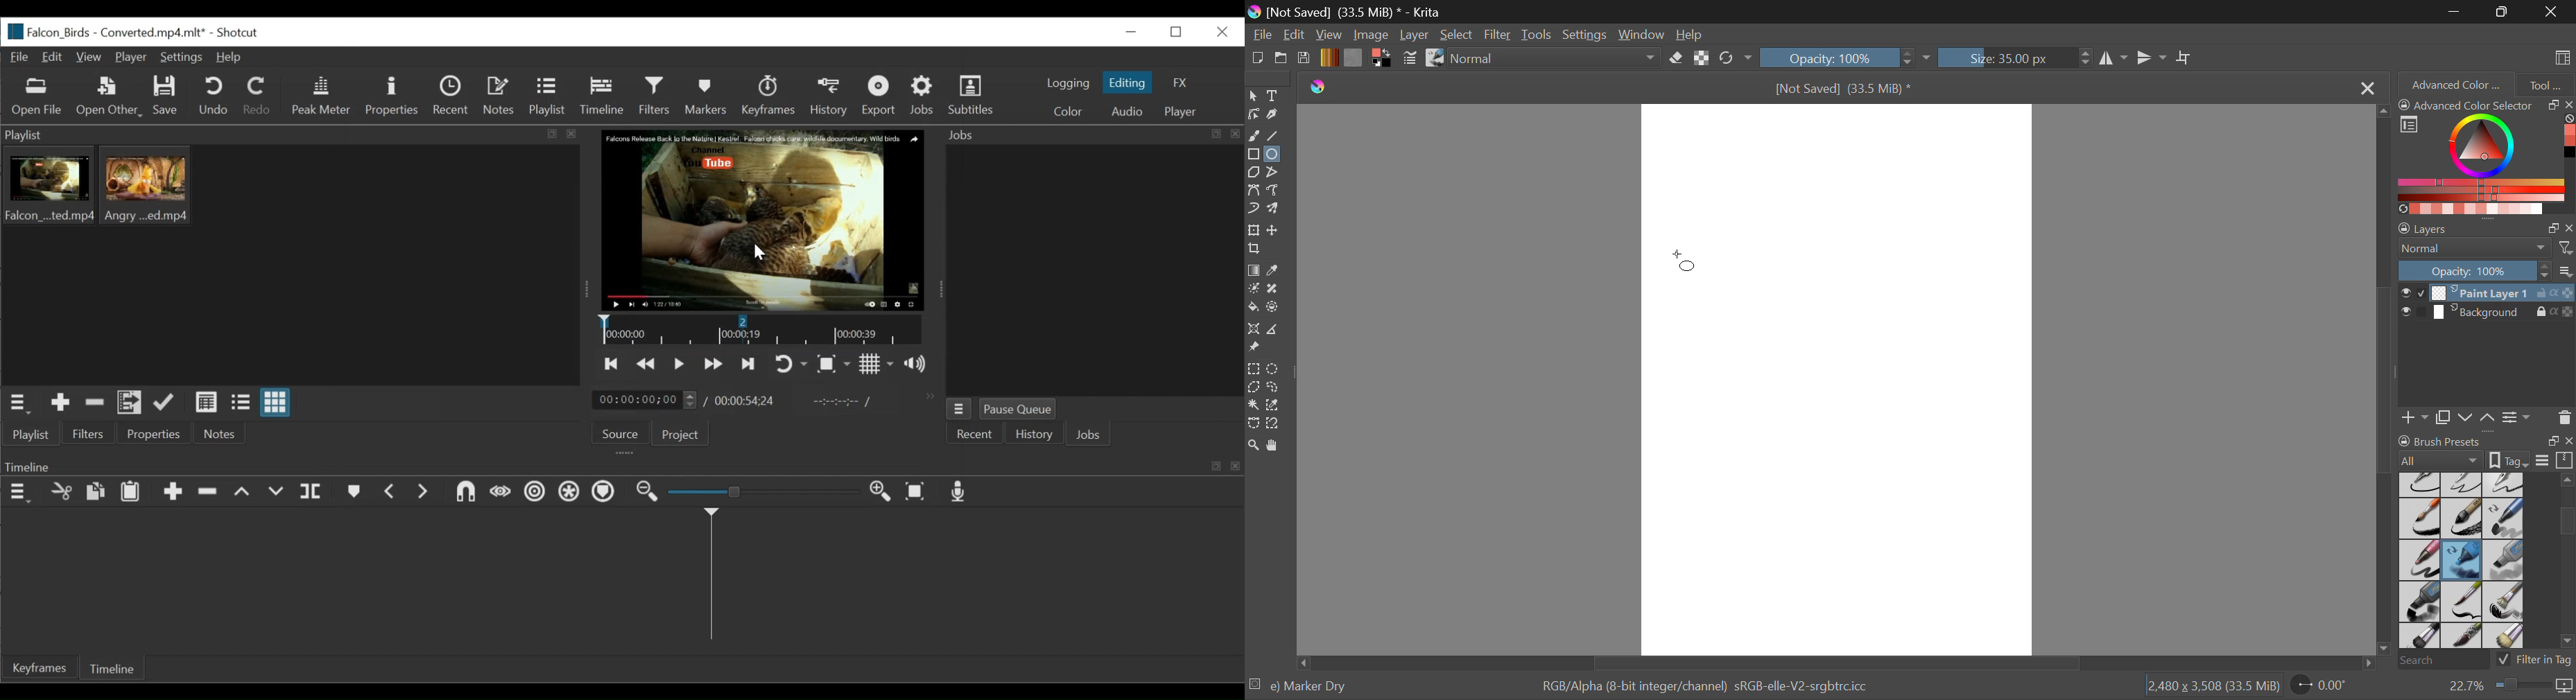 This screenshot has width=2576, height=700. What do you see at coordinates (761, 330) in the screenshot?
I see `Timelin` at bounding box center [761, 330].